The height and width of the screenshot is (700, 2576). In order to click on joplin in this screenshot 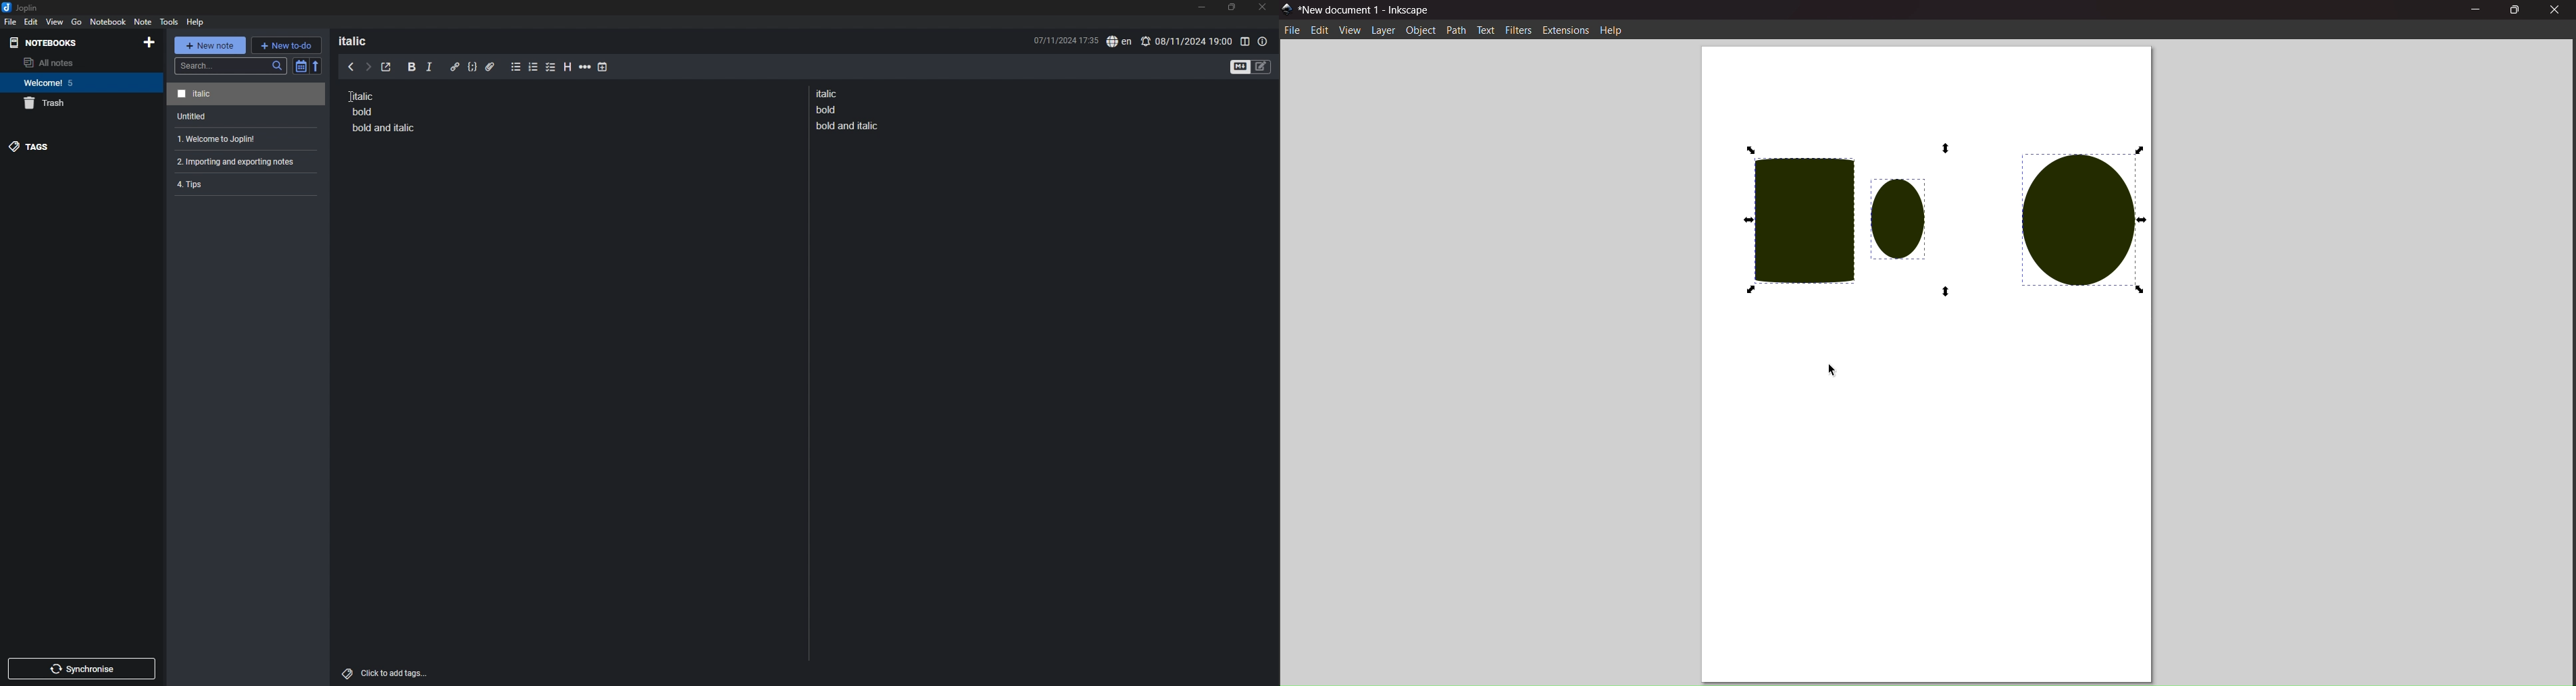, I will do `click(20, 7)`.